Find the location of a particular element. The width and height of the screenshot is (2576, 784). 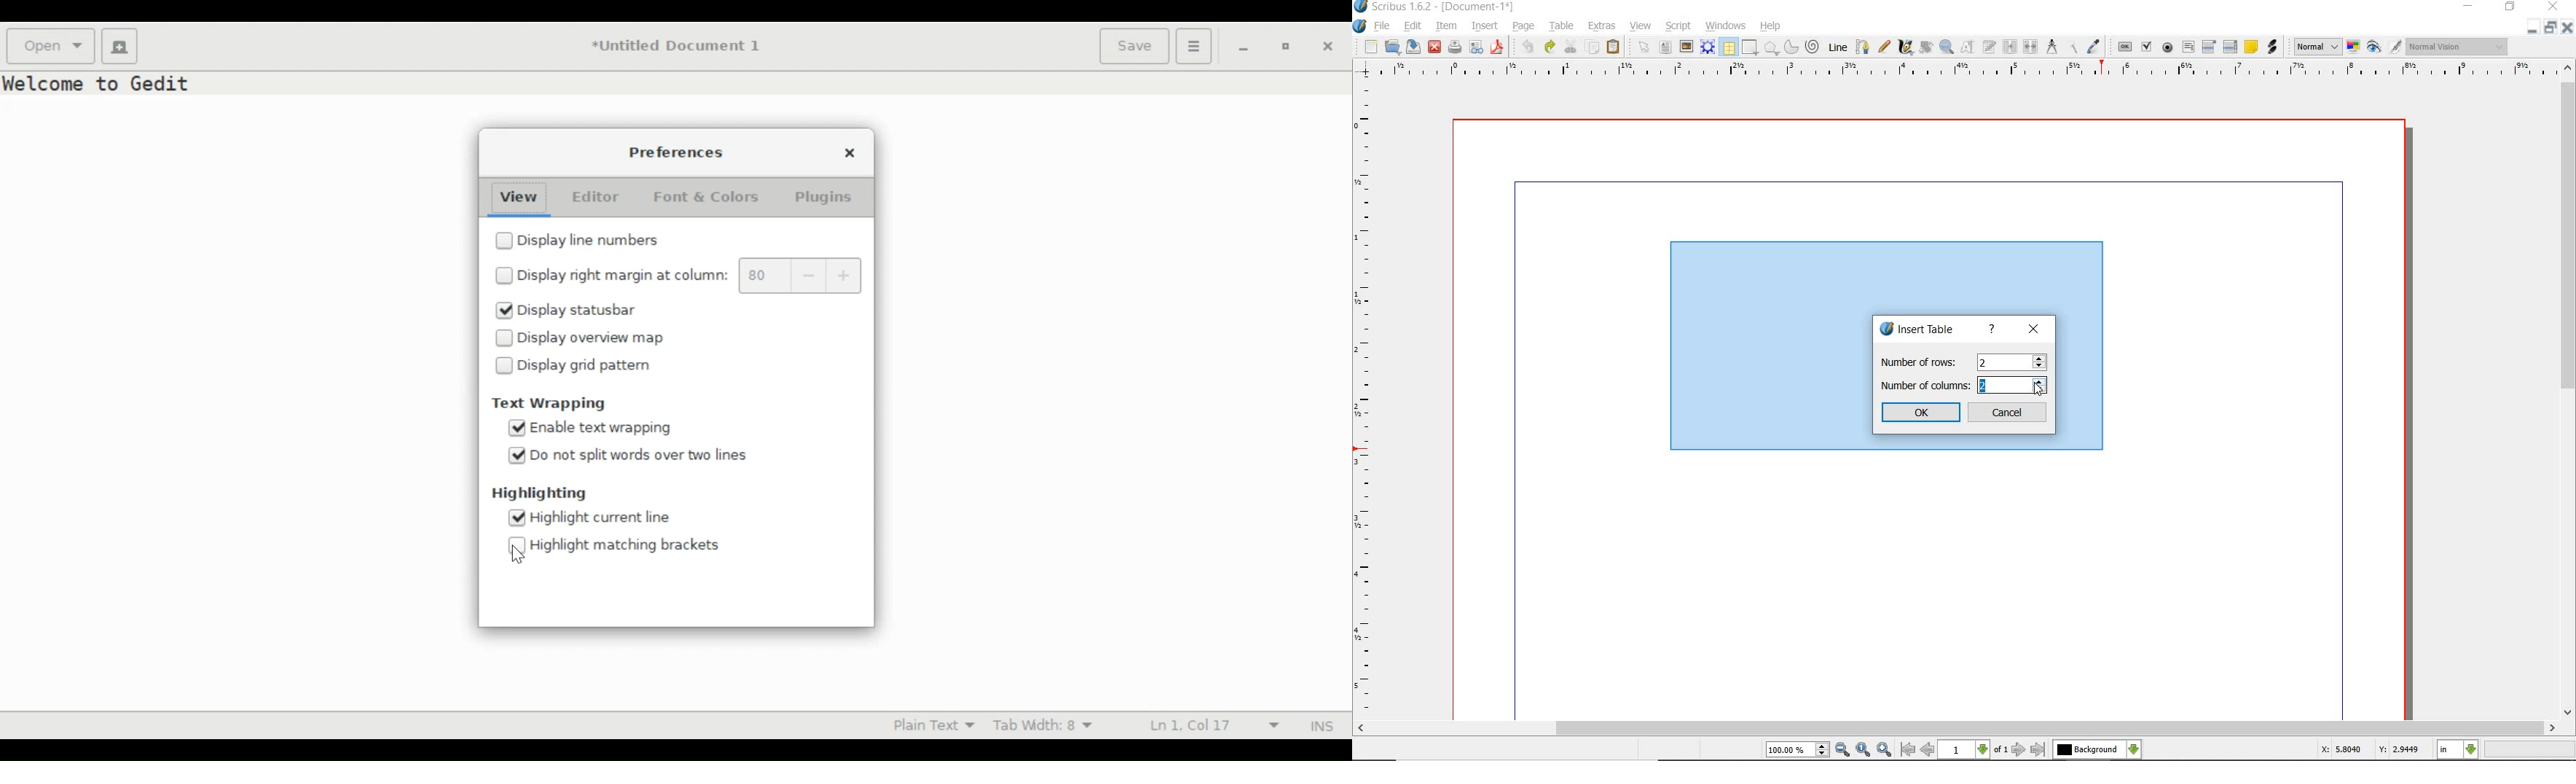

page is located at coordinates (1523, 27).